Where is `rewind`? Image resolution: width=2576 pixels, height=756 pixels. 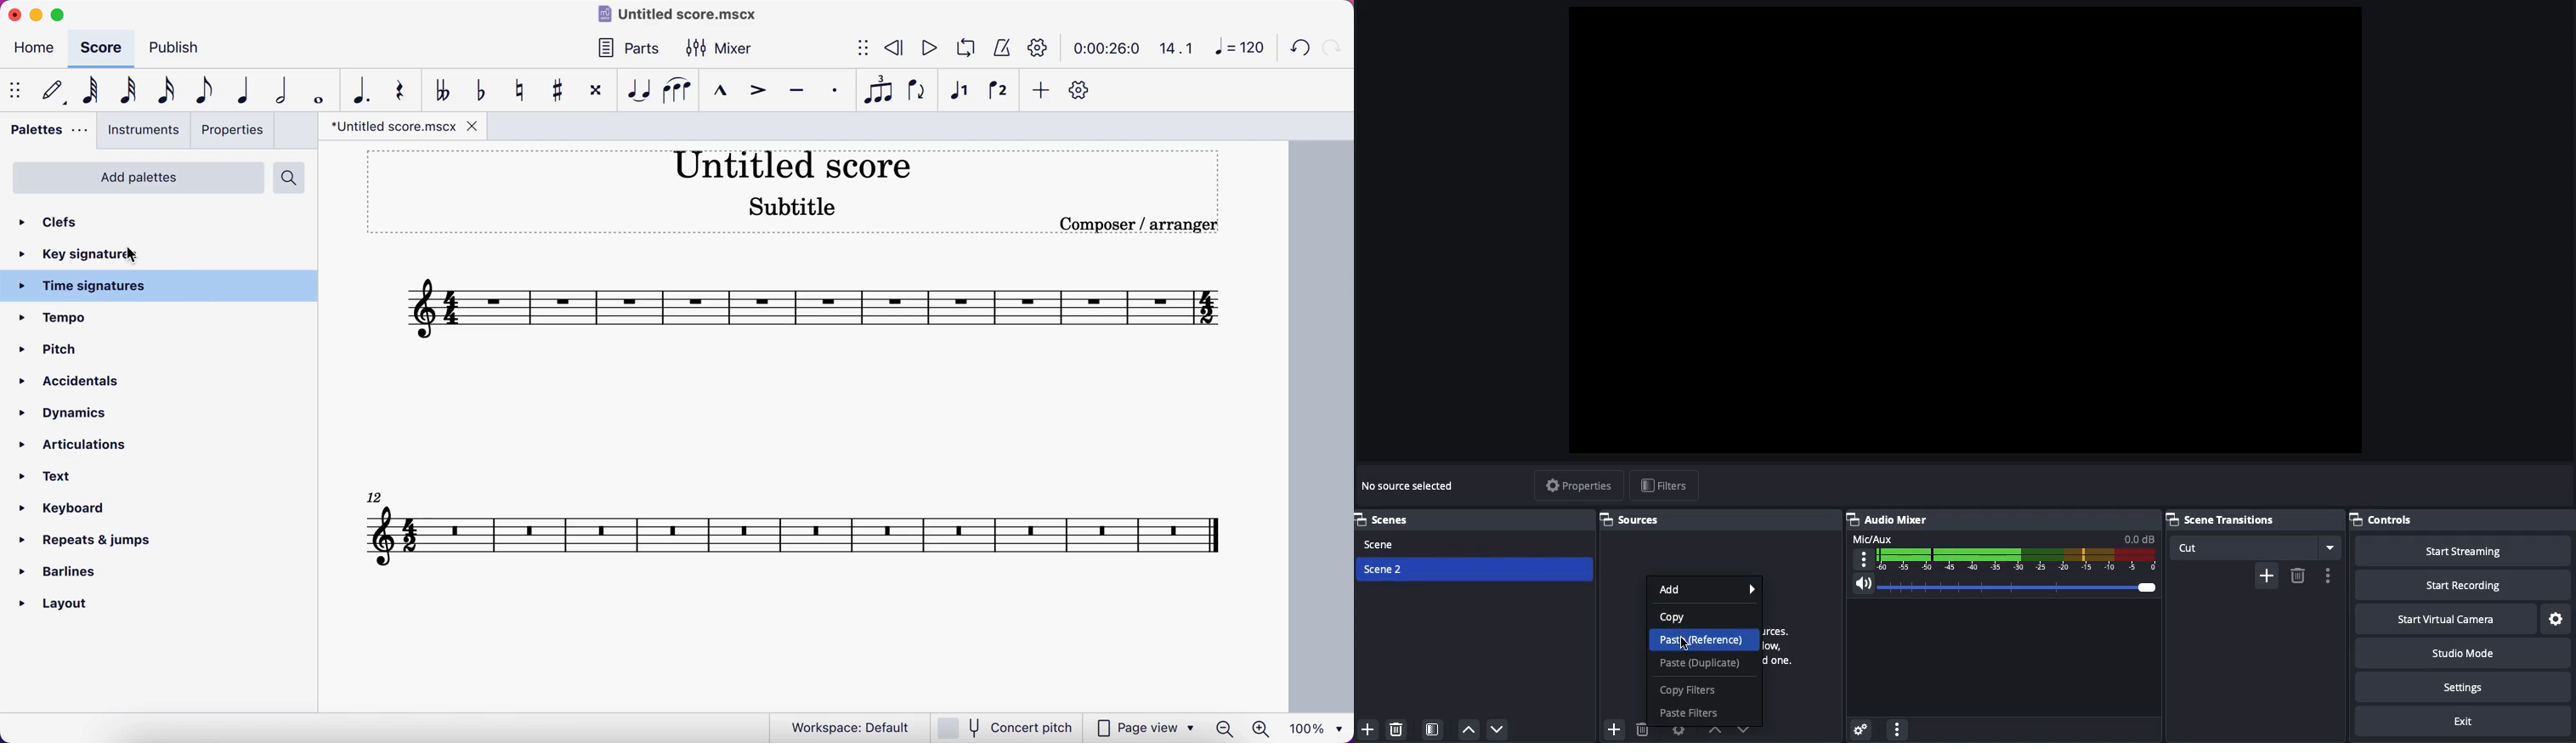 rewind is located at coordinates (894, 48).